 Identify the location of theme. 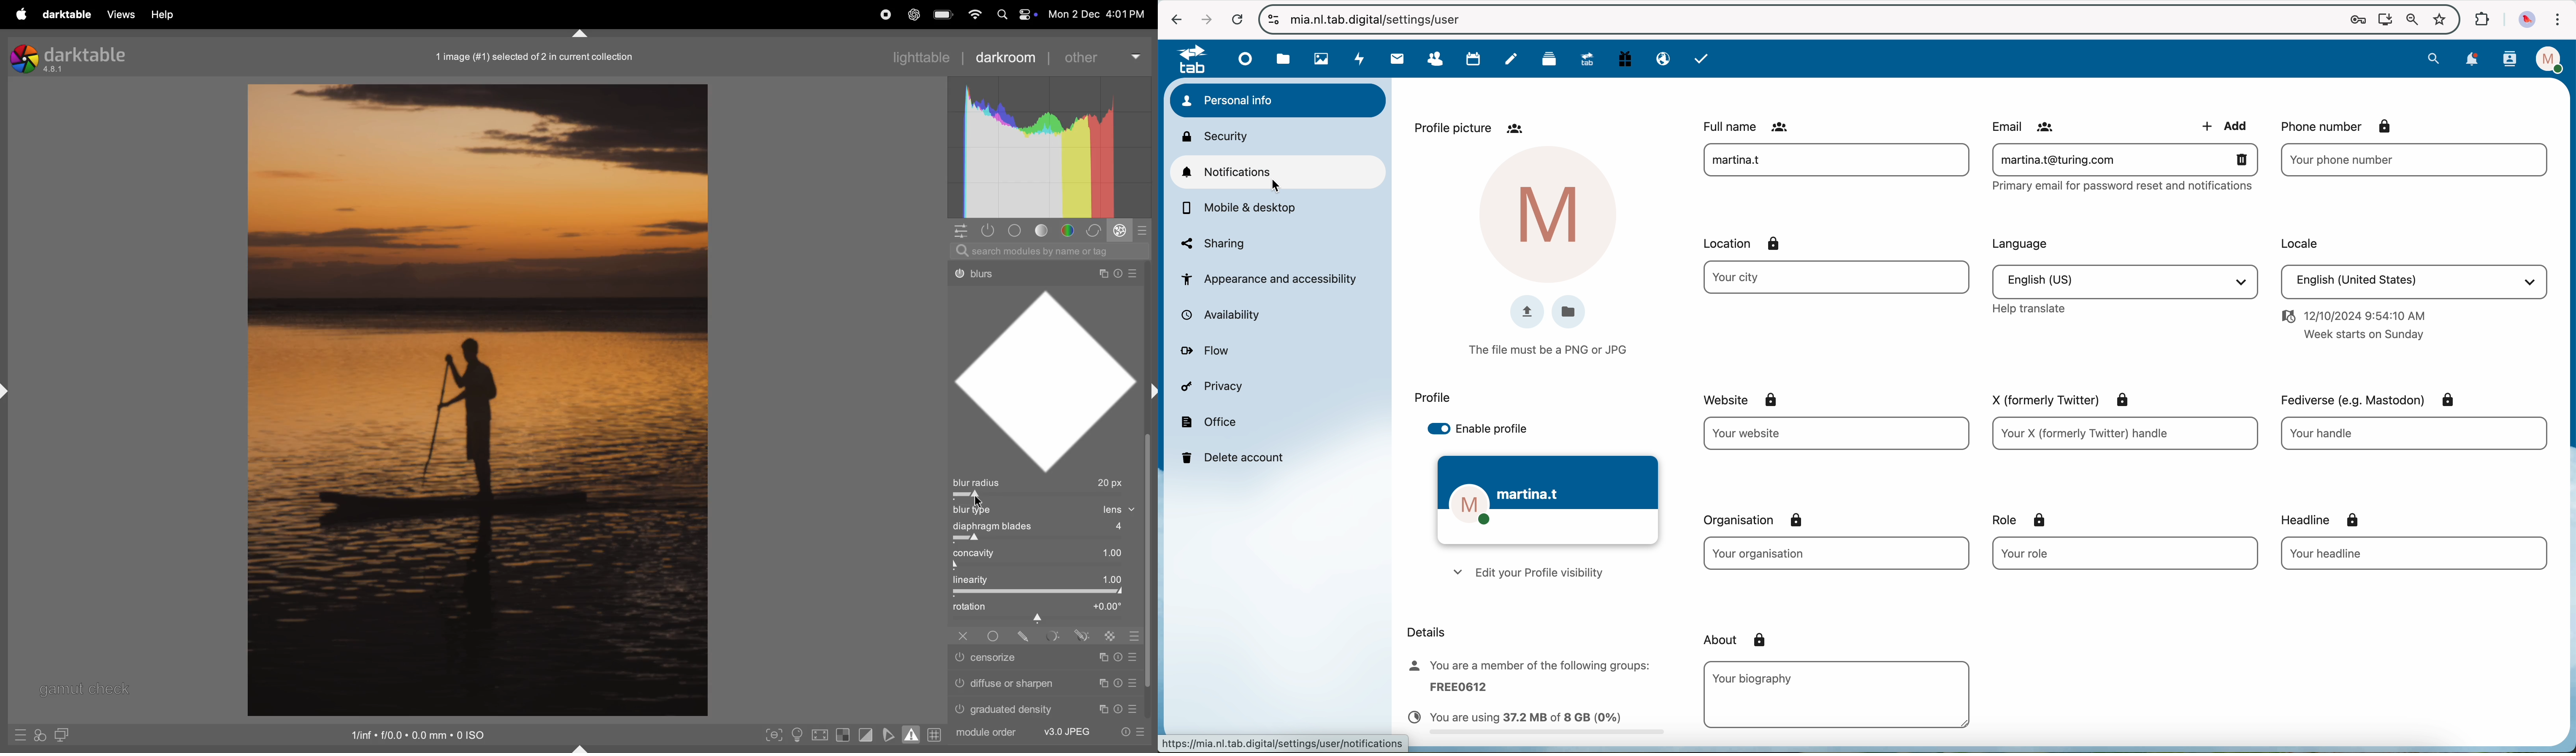
(1547, 499).